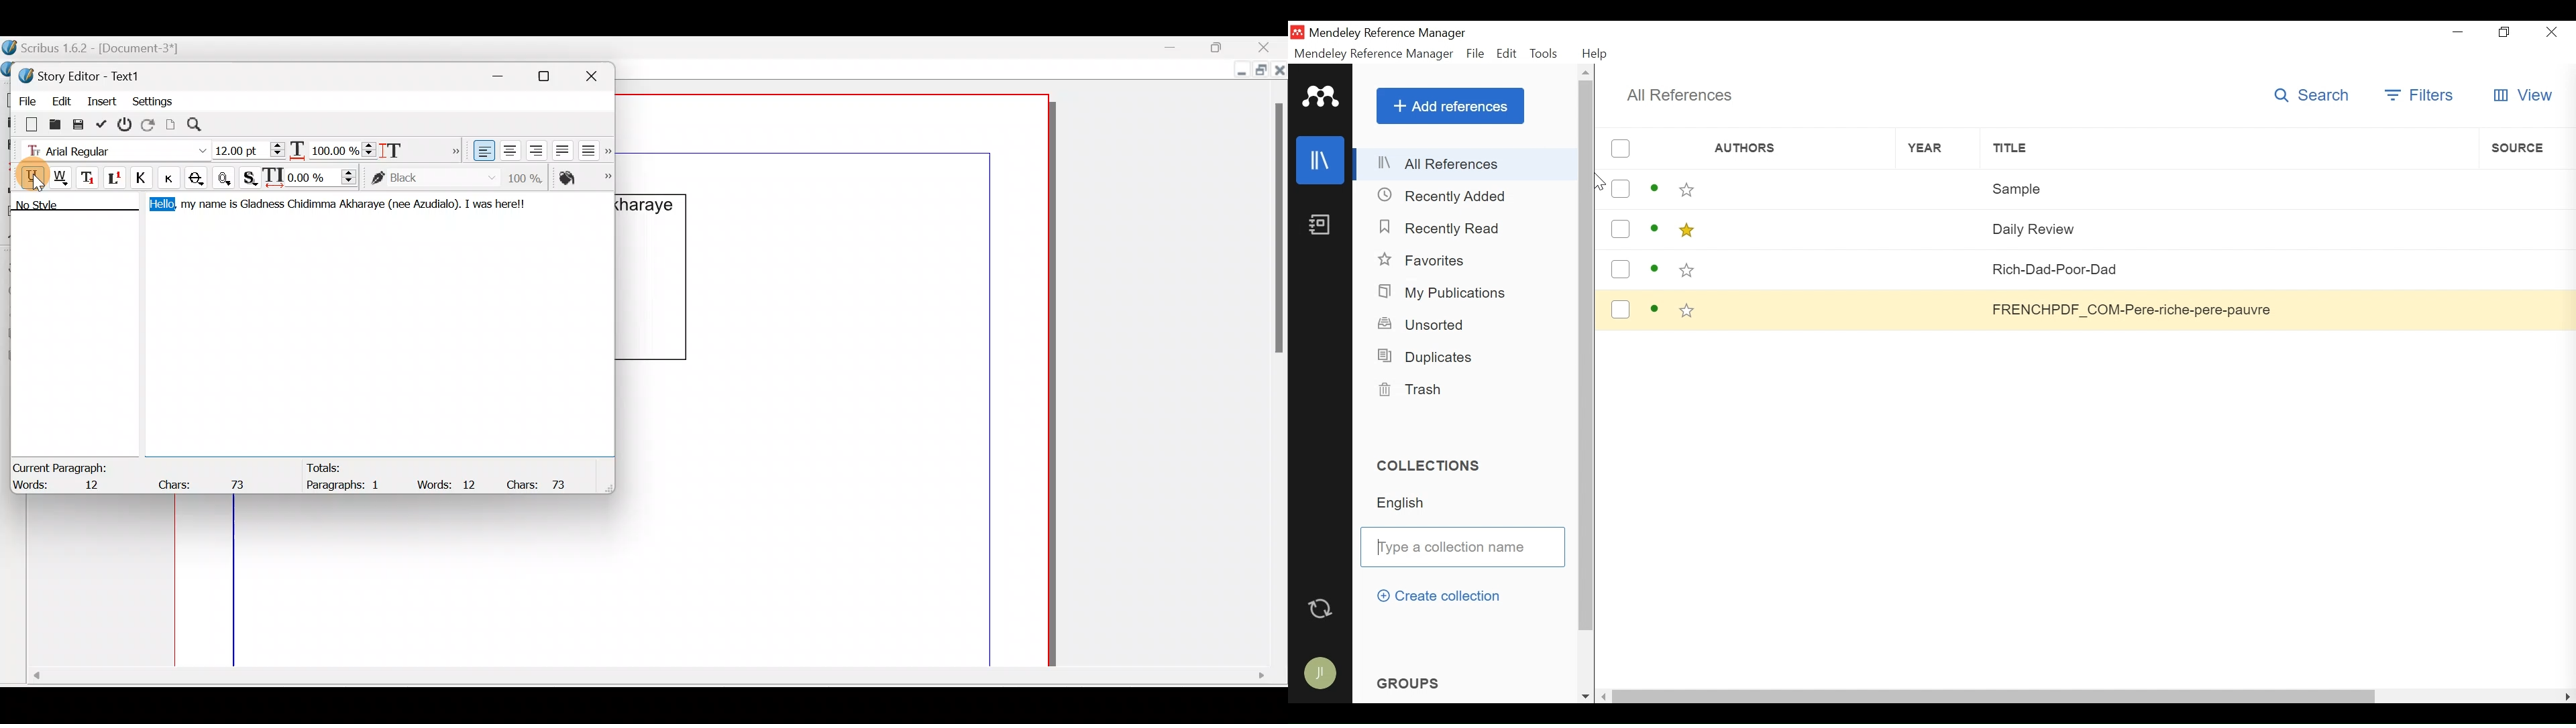 This screenshot has width=2576, height=728. Describe the element at coordinates (1450, 105) in the screenshot. I see `Add References` at that location.